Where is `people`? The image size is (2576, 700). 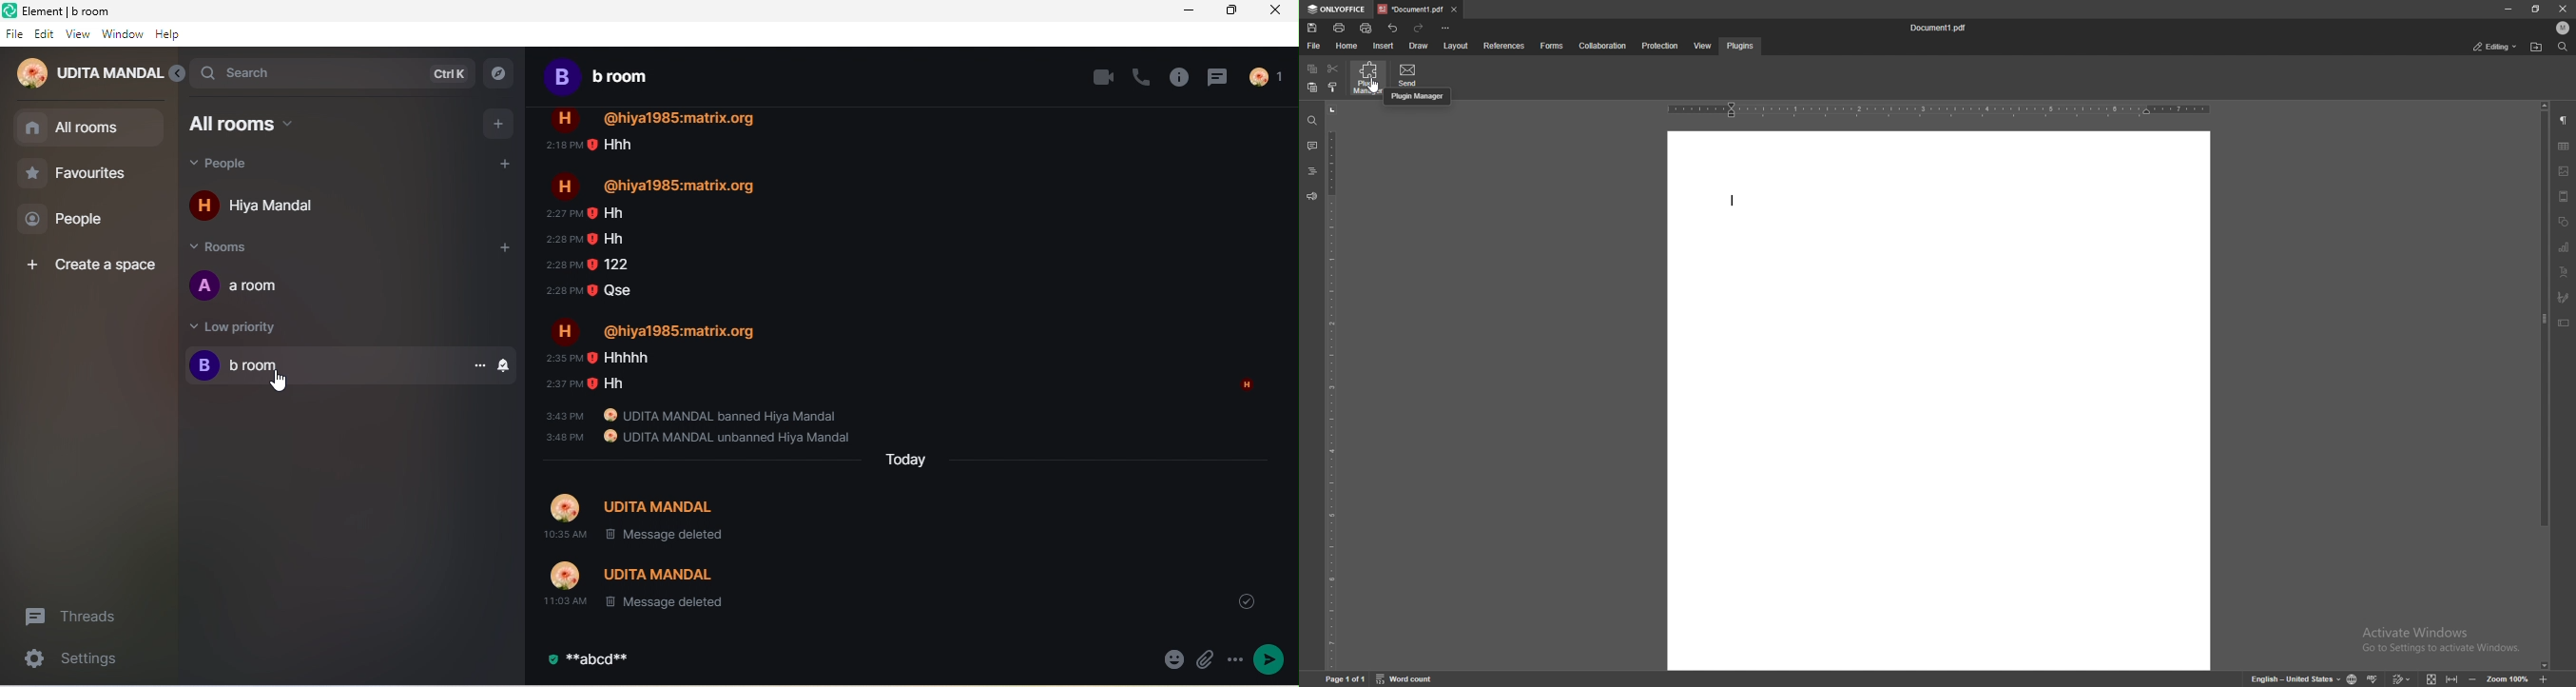
people is located at coordinates (242, 166).